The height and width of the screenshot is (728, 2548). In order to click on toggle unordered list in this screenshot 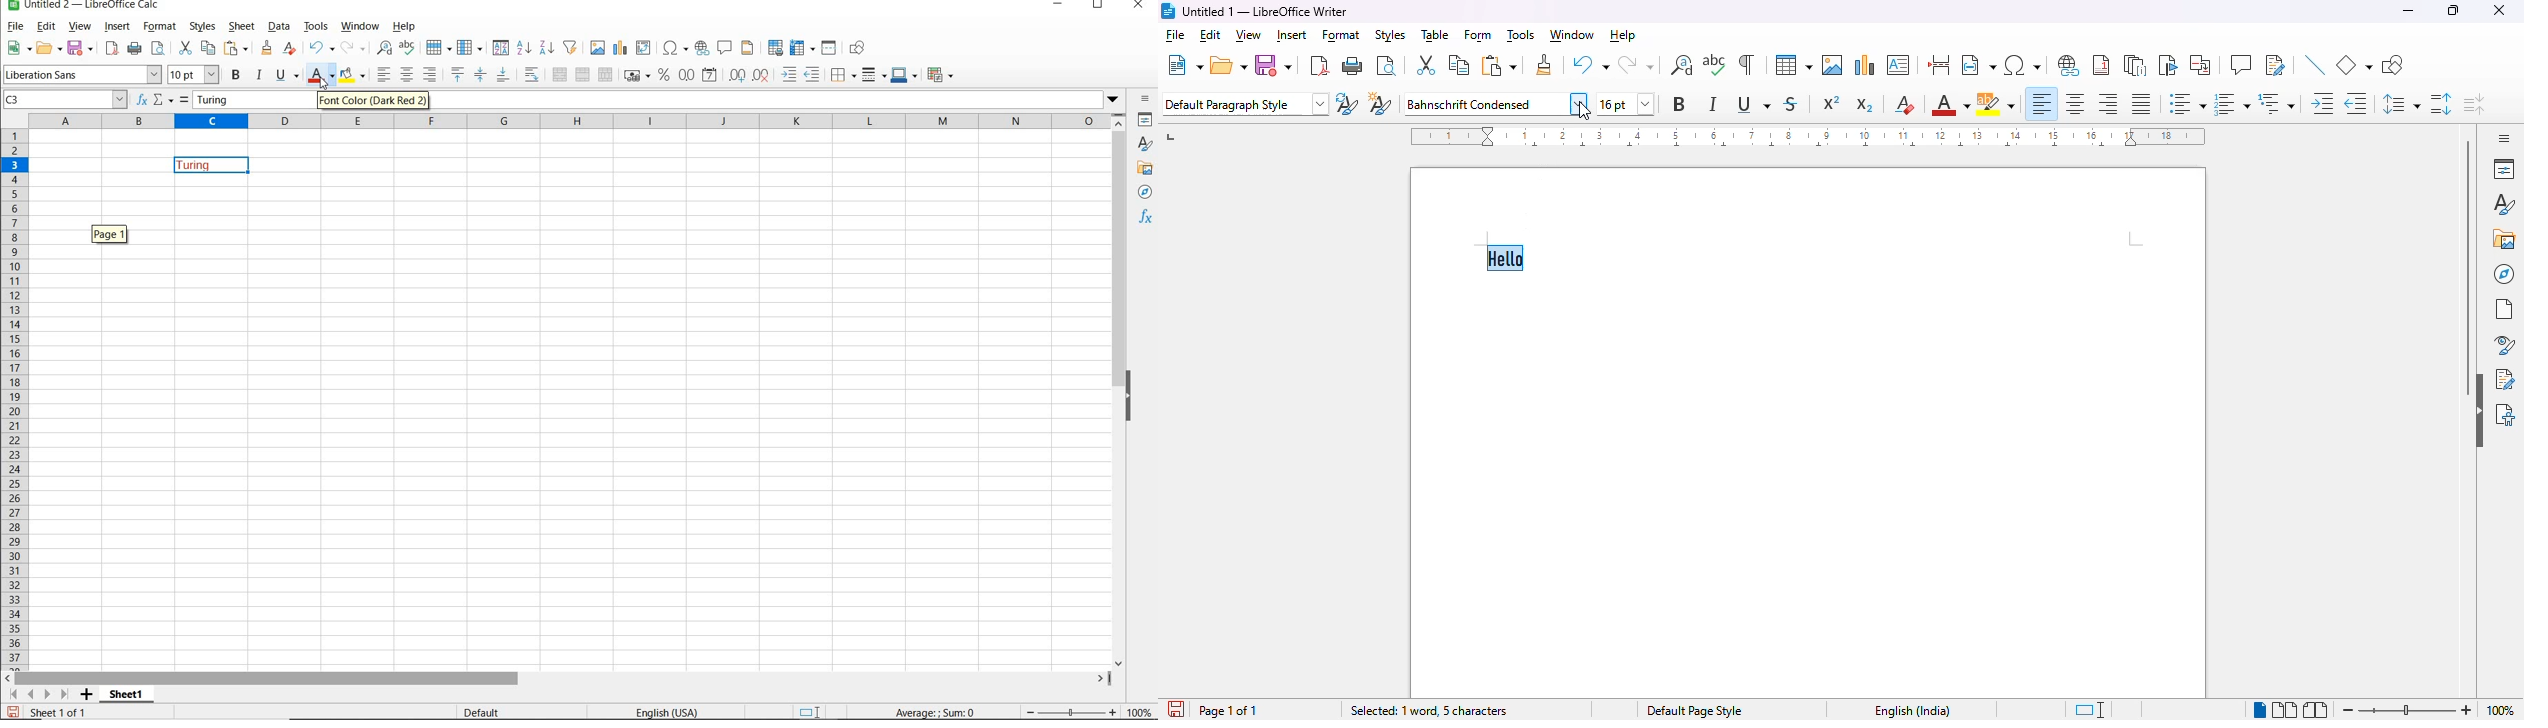, I will do `click(2187, 104)`.